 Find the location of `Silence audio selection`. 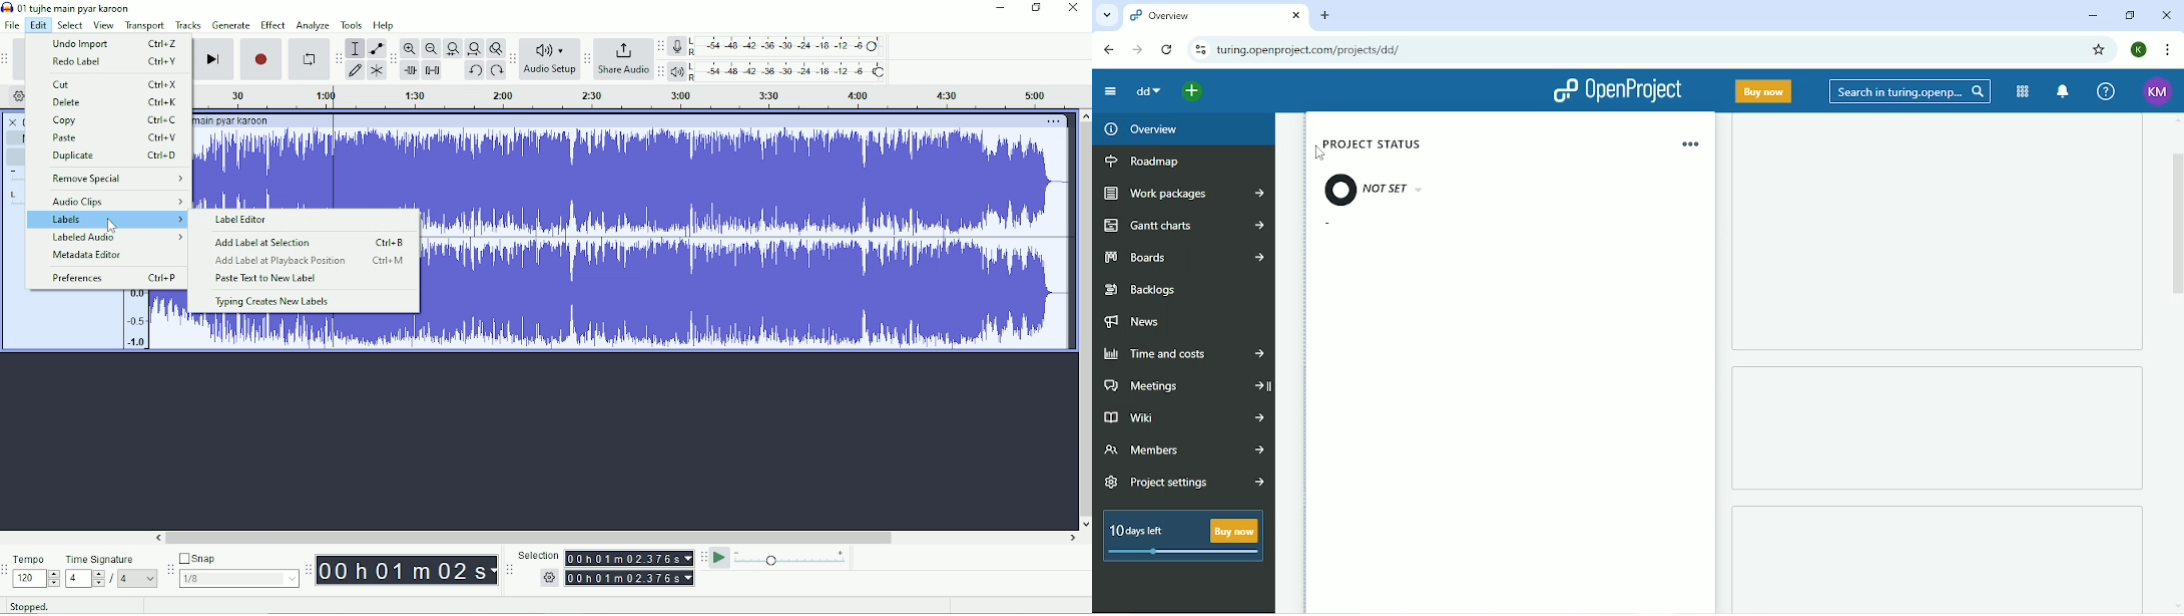

Silence audio selection is located at coordinates (434, 71).